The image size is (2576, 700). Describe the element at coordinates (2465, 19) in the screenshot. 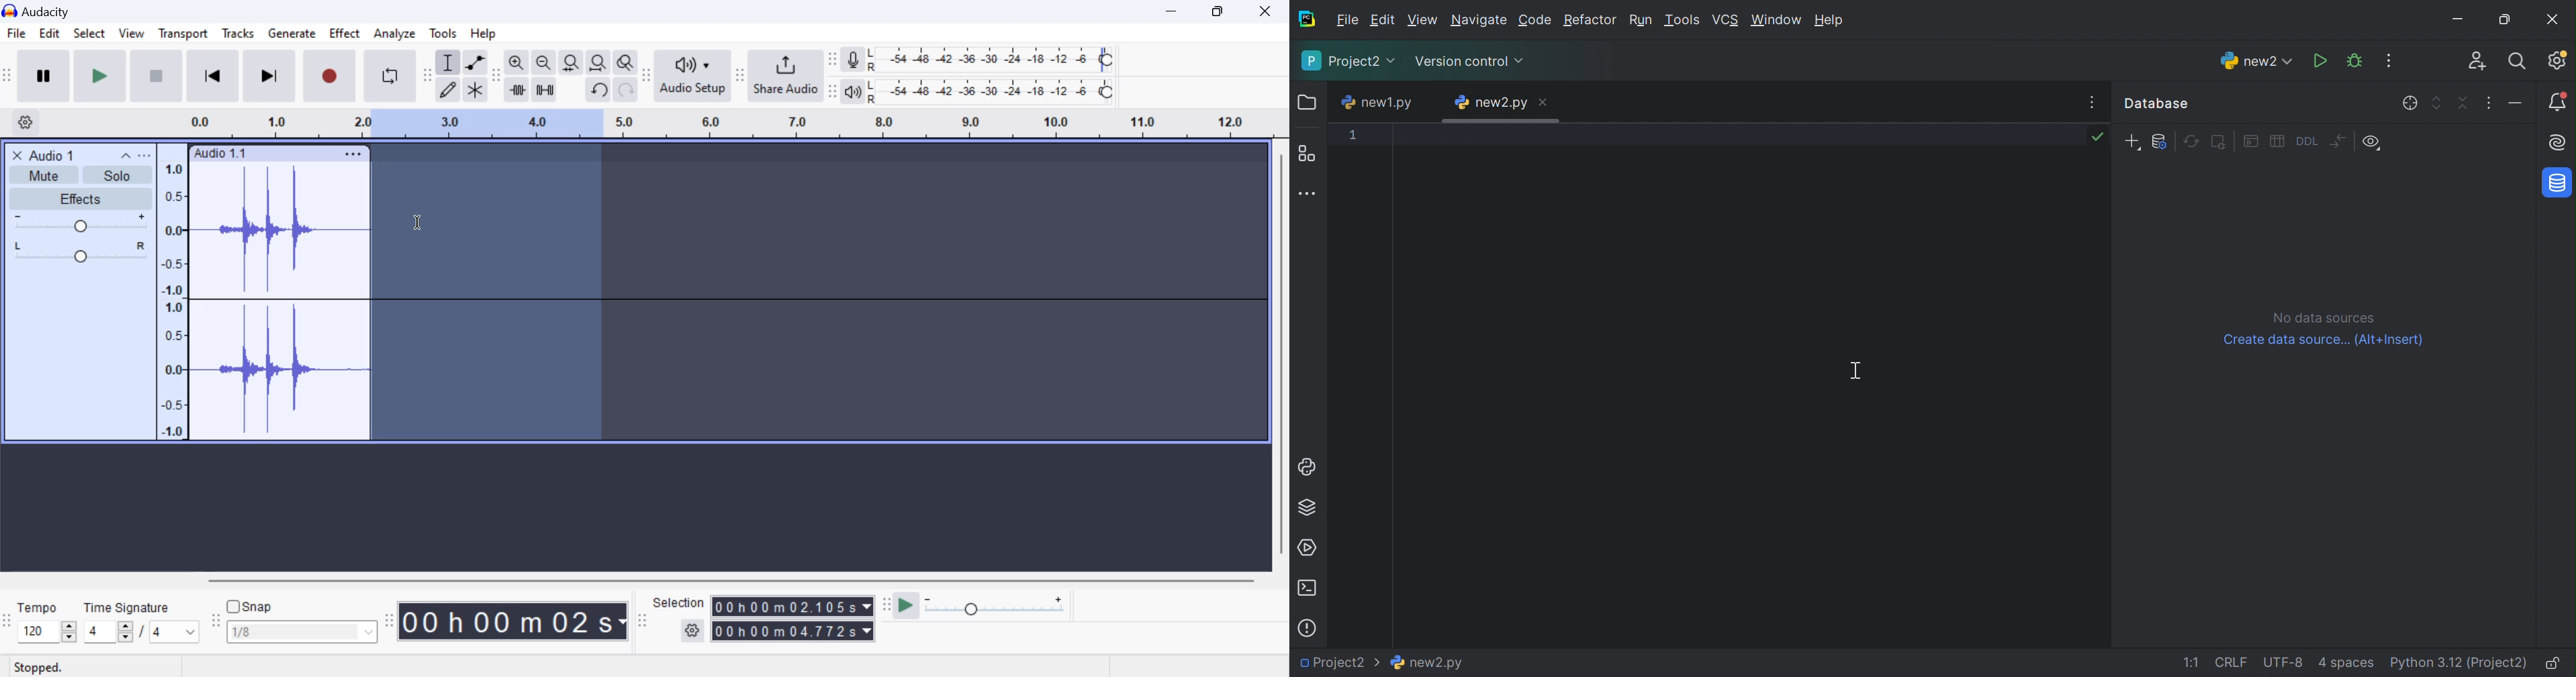

I see `Minimize` at that location.